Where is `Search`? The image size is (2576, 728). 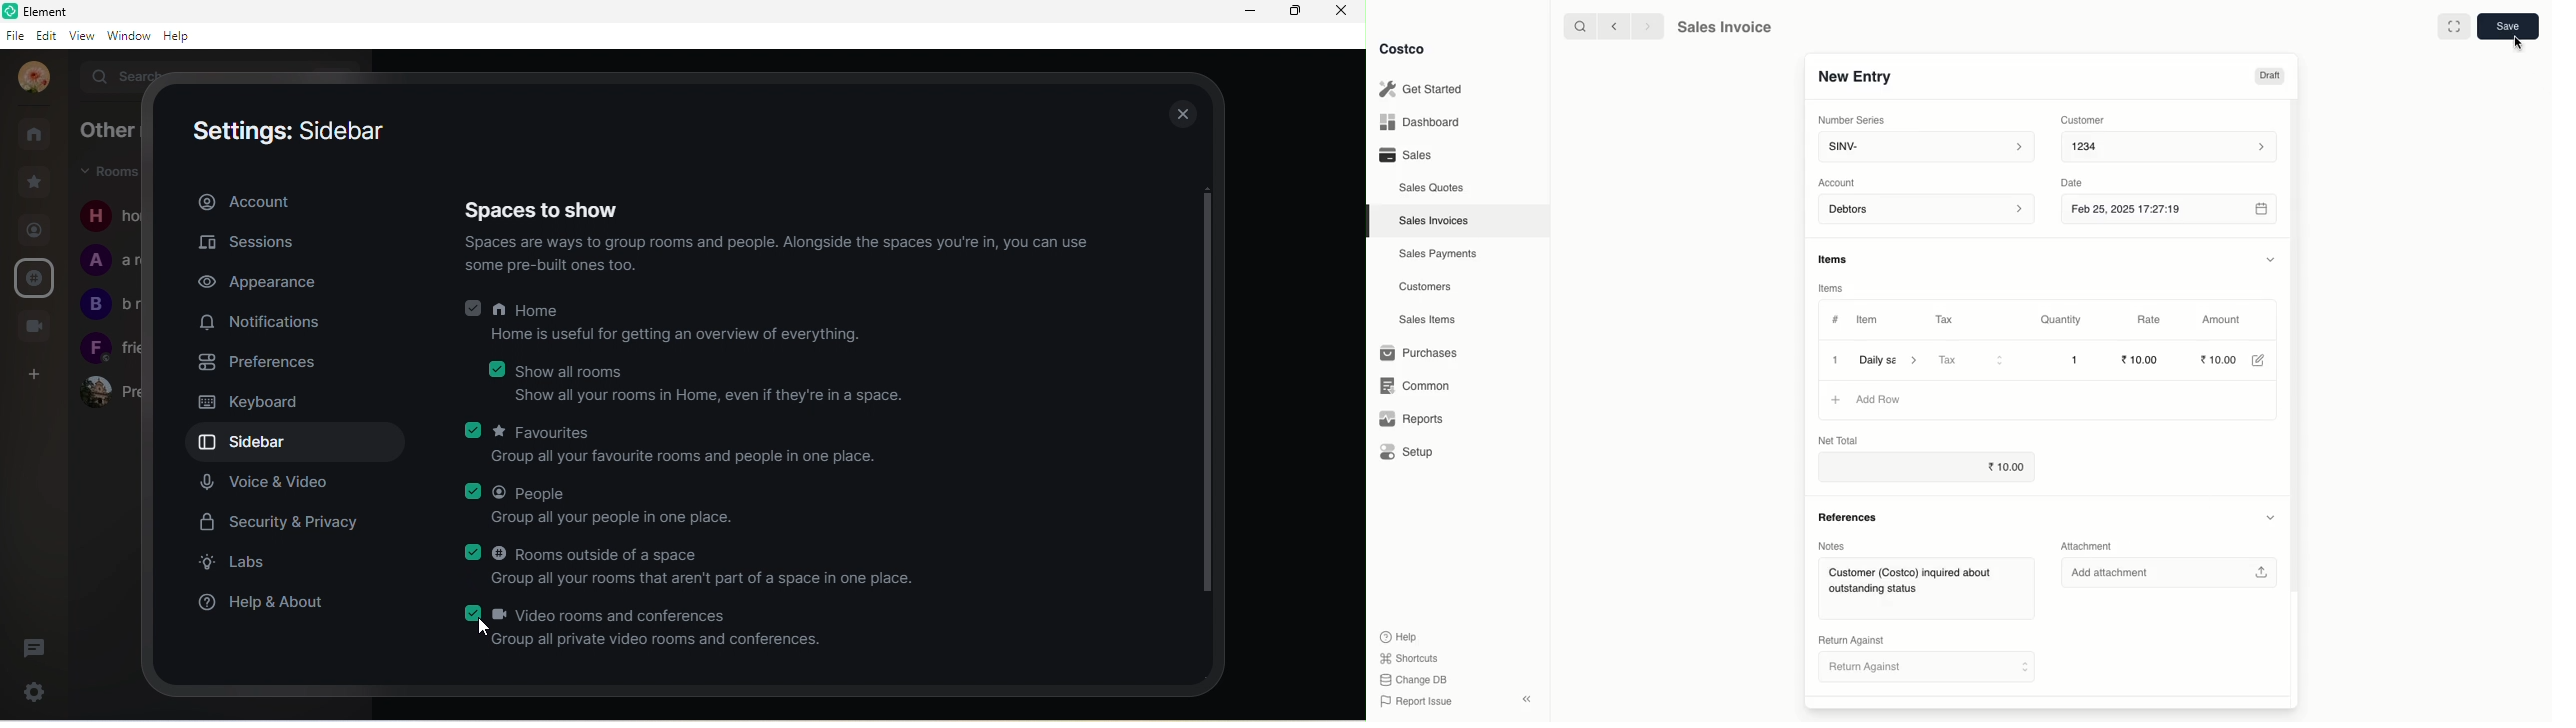
Search is located at coordinates (1576, 27).